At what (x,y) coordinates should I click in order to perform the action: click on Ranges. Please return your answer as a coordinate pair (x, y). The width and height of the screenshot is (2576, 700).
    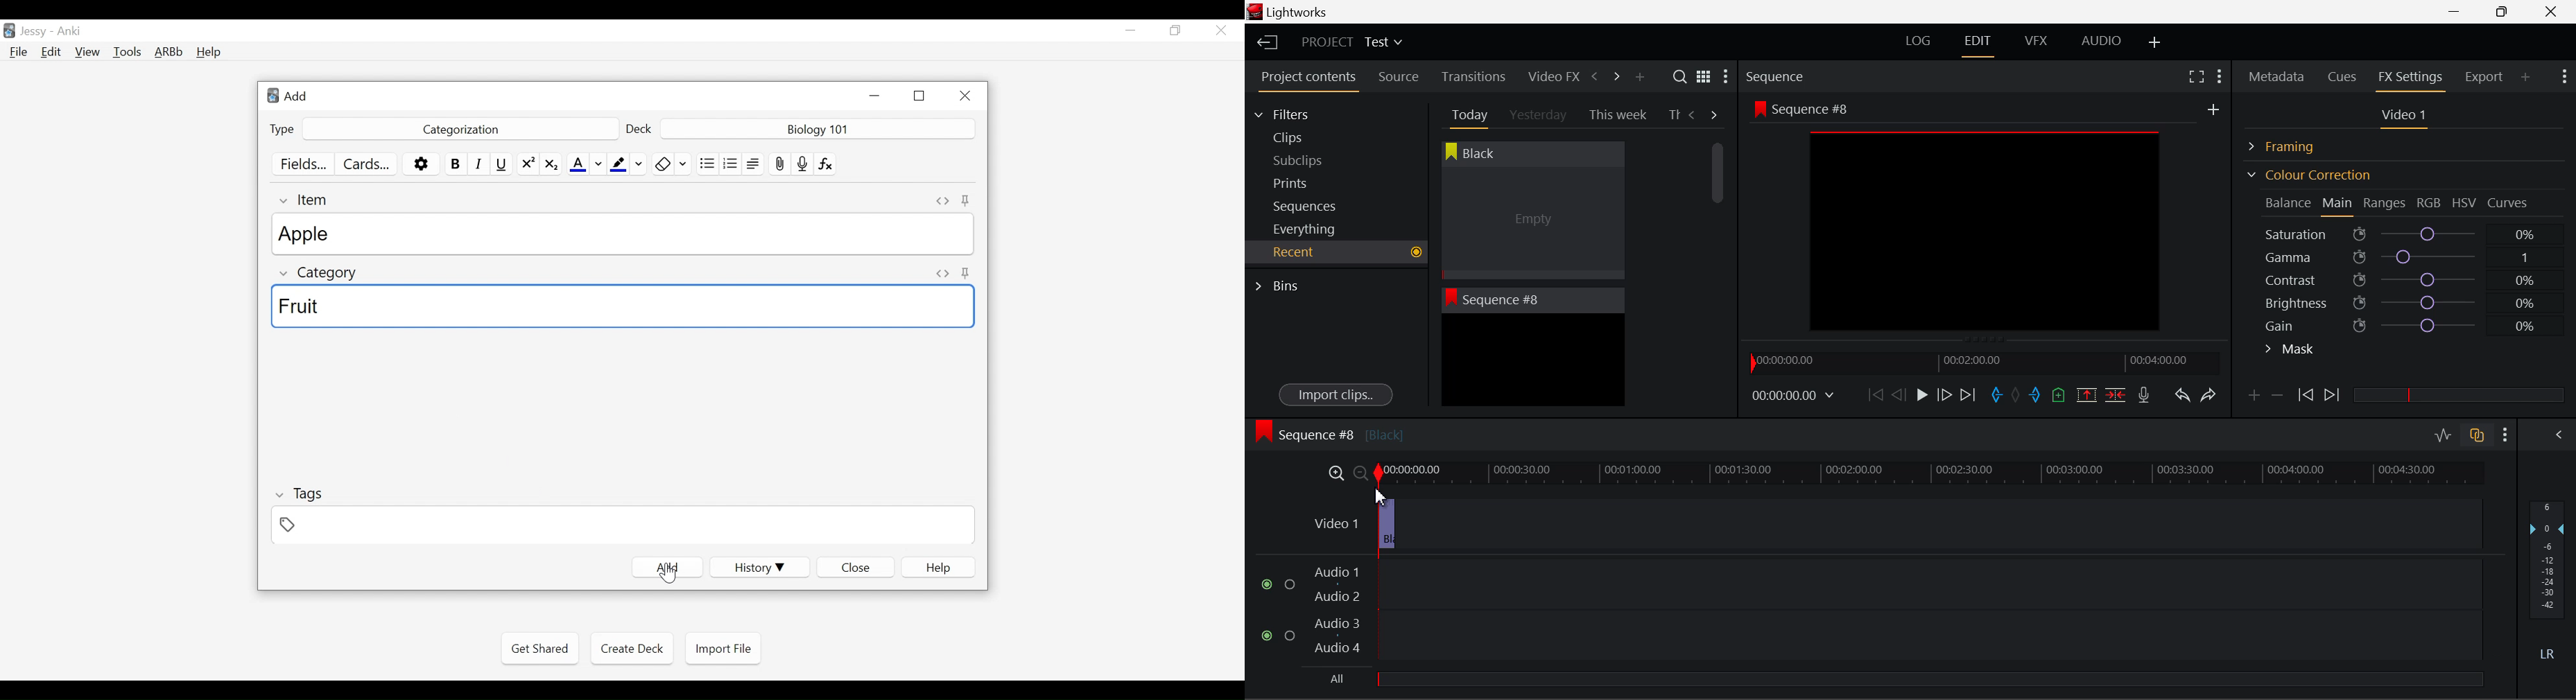
    Looking at the image, I should click on (2385, 204).